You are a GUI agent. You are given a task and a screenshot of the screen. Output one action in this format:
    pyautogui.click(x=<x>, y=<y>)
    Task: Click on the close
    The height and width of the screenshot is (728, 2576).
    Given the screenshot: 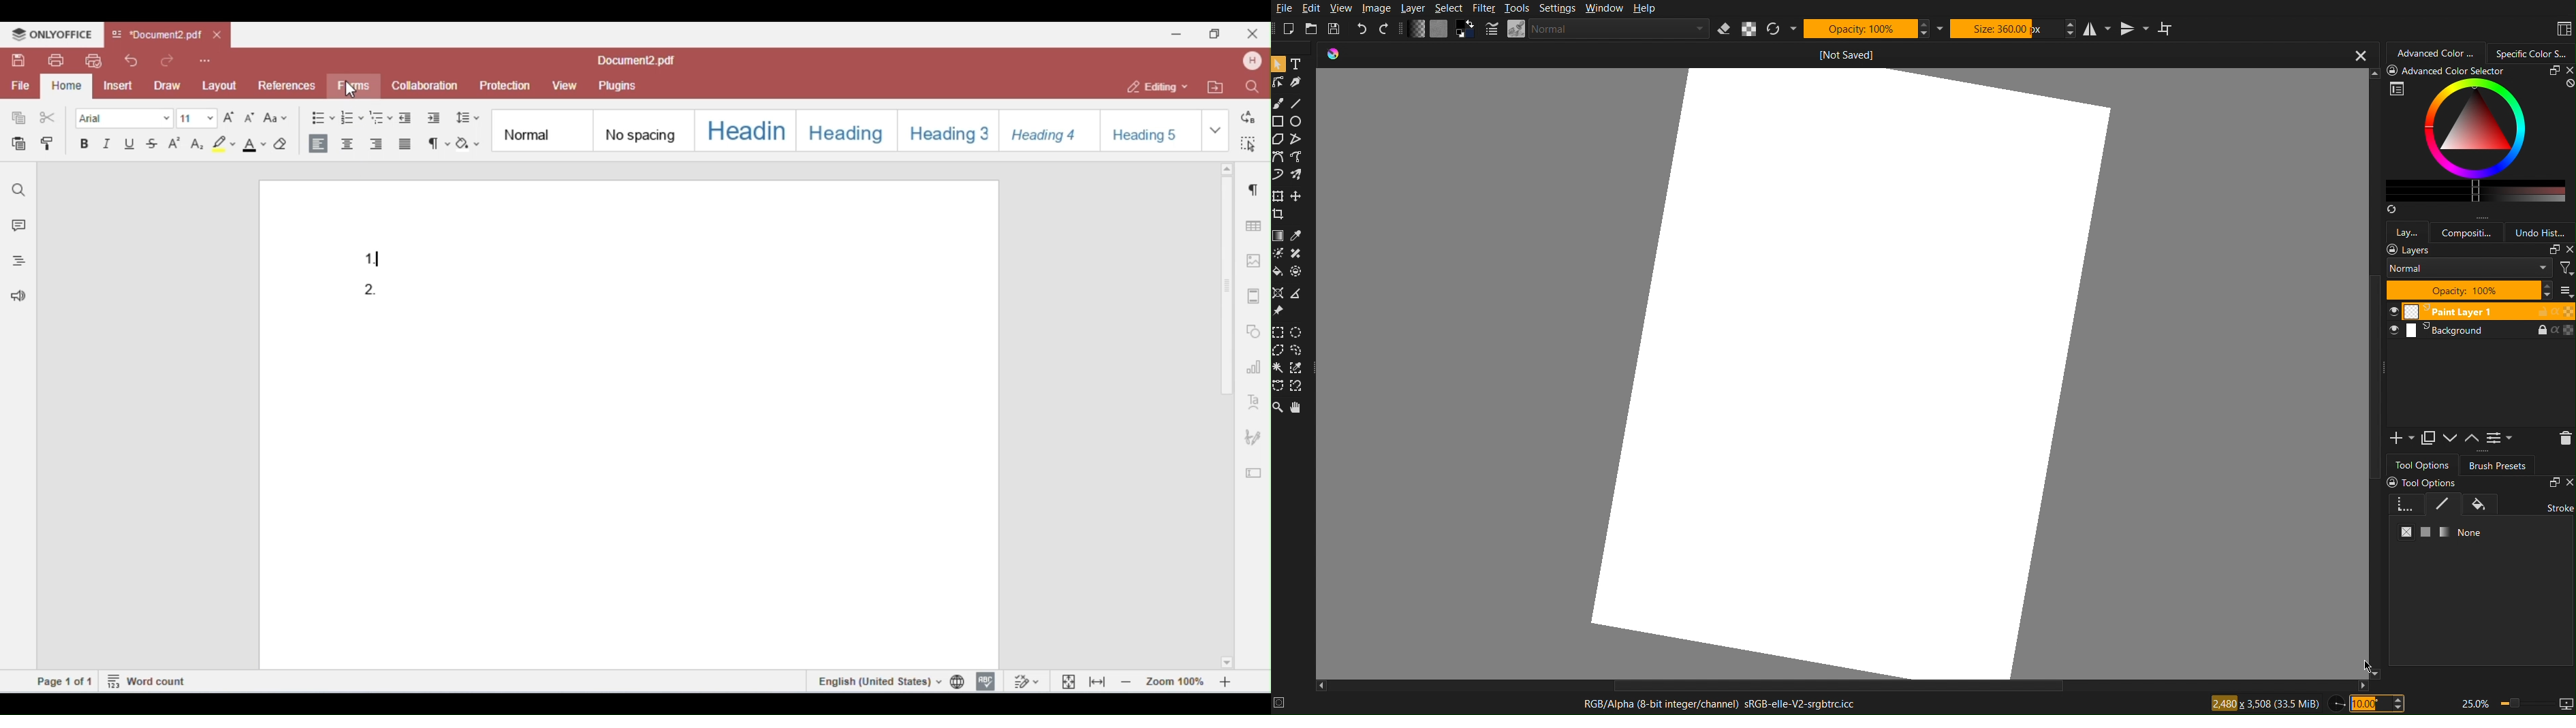 What is the action you would take?
    pyautogui.click(x=2566, y=251)
    